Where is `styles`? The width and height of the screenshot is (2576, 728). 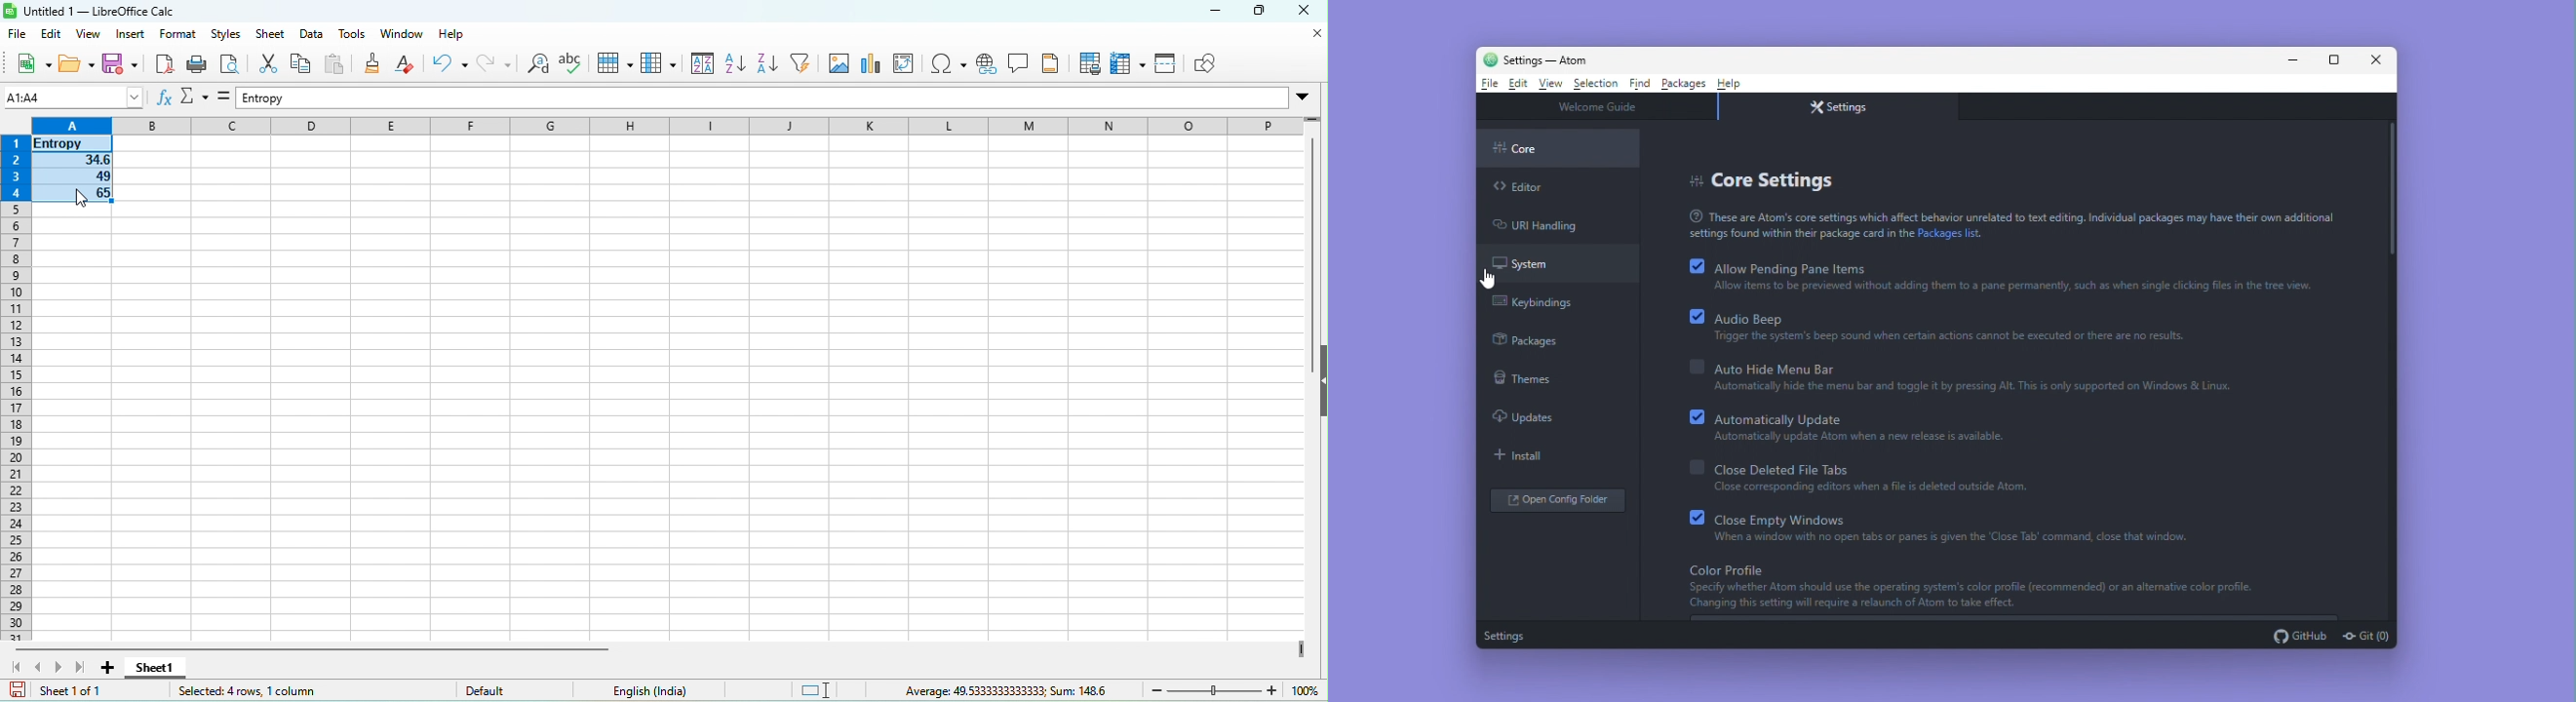 styles is located at coordinates (228, 35).